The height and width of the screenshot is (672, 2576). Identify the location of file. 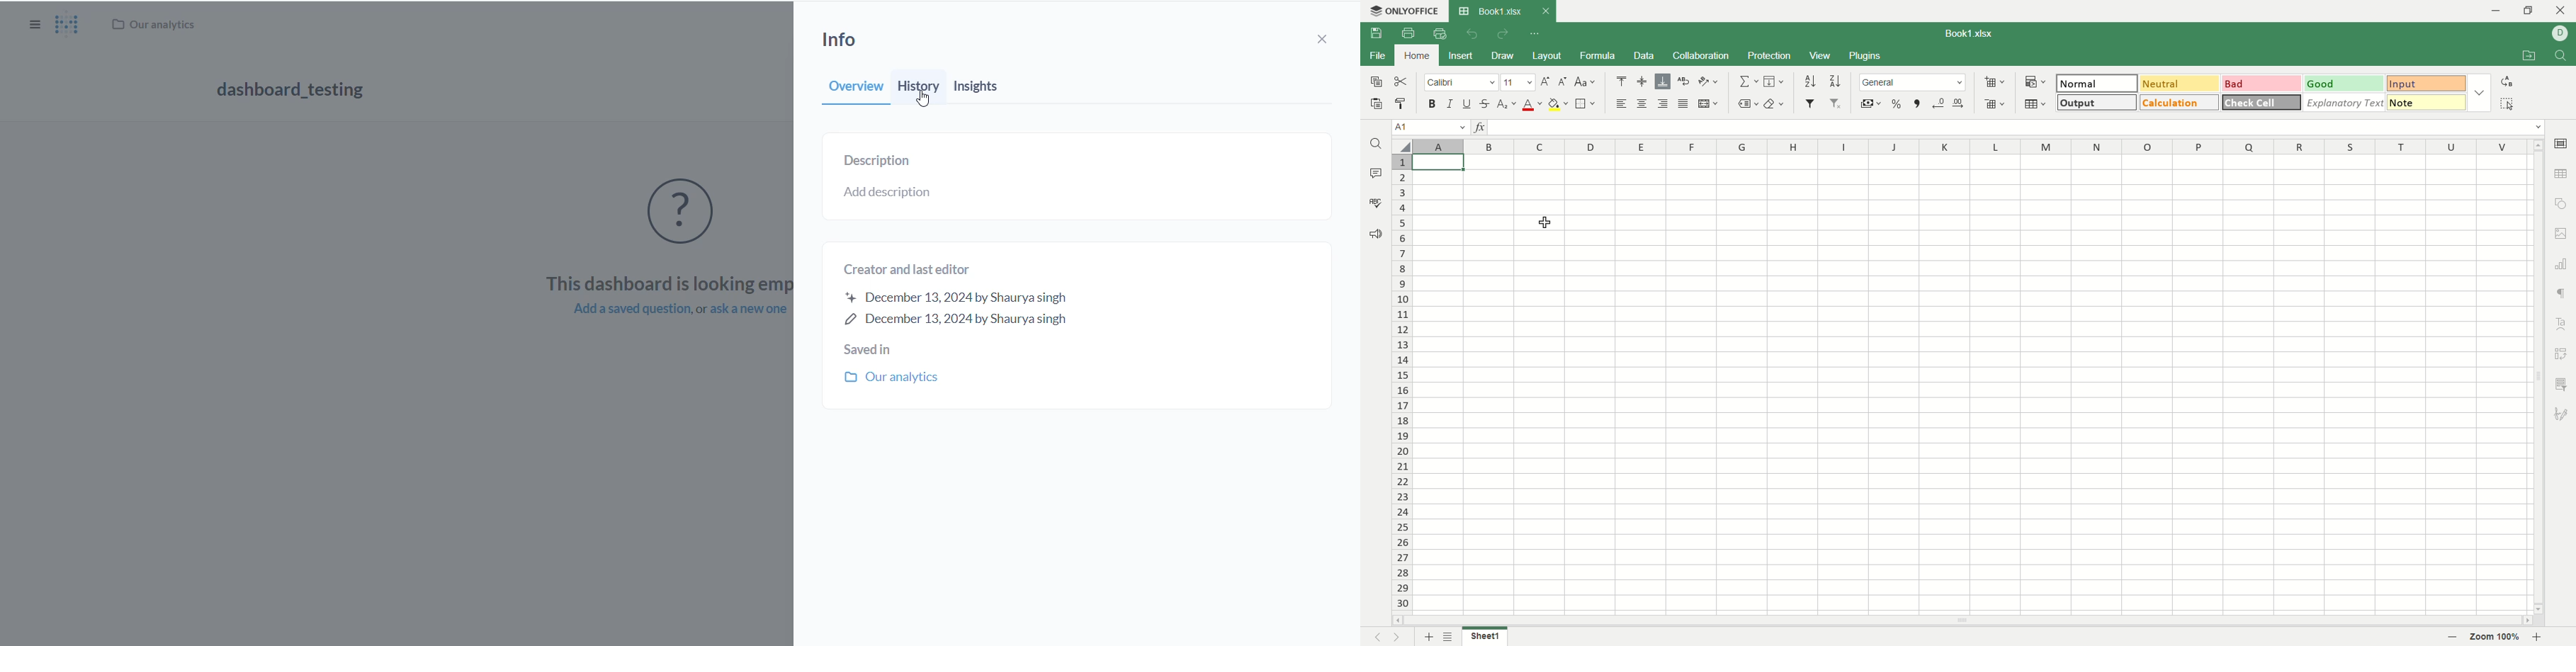
(1377, 57).